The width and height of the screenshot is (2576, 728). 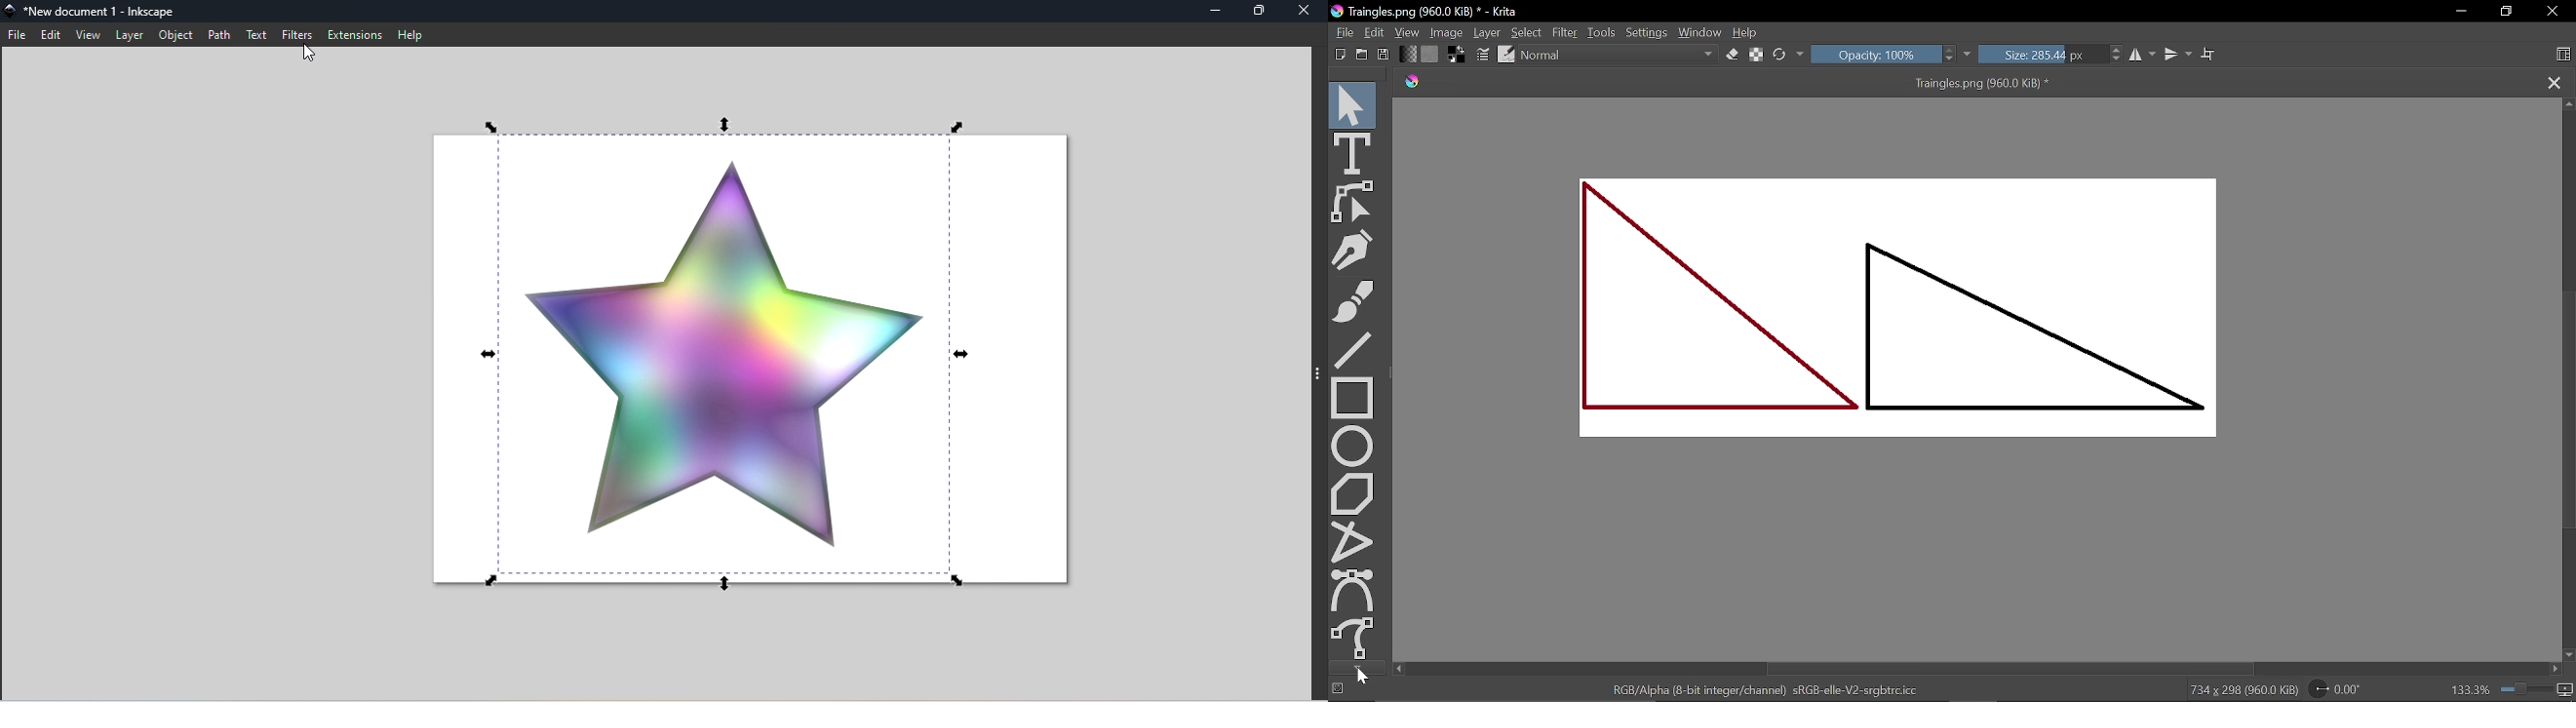 I want to click on Extensions, so click(x=351, y=36).